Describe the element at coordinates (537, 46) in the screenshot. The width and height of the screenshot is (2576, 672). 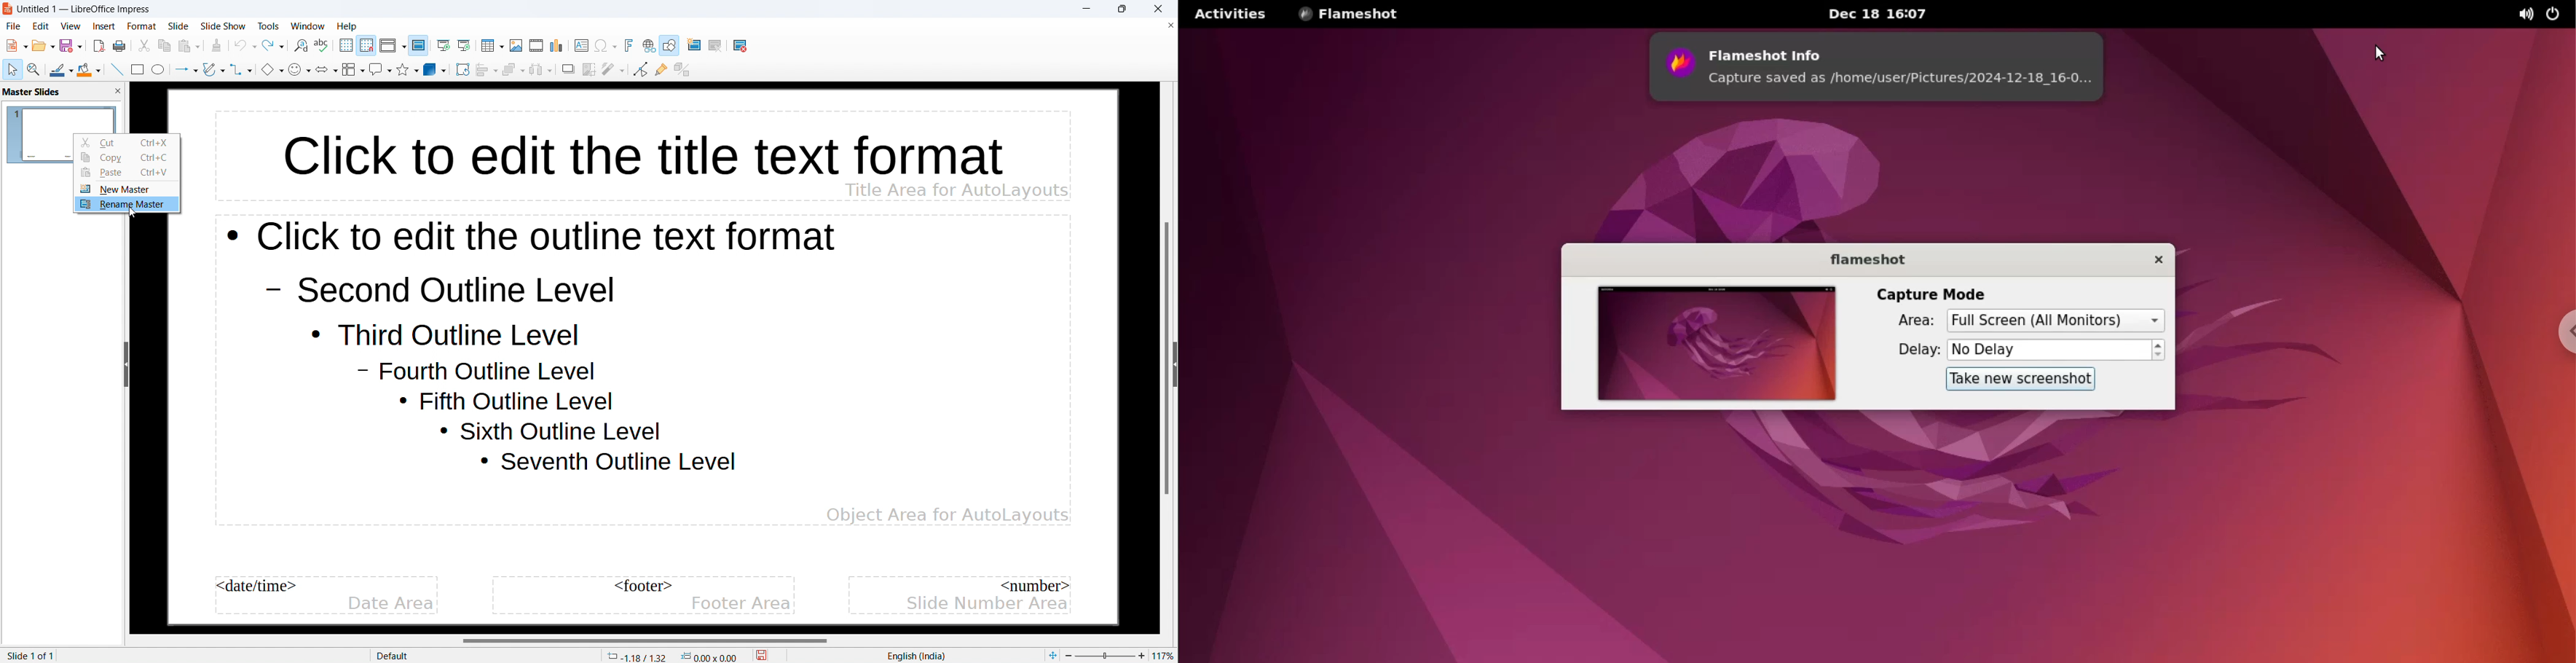
I see `insert audio or video` at that location.